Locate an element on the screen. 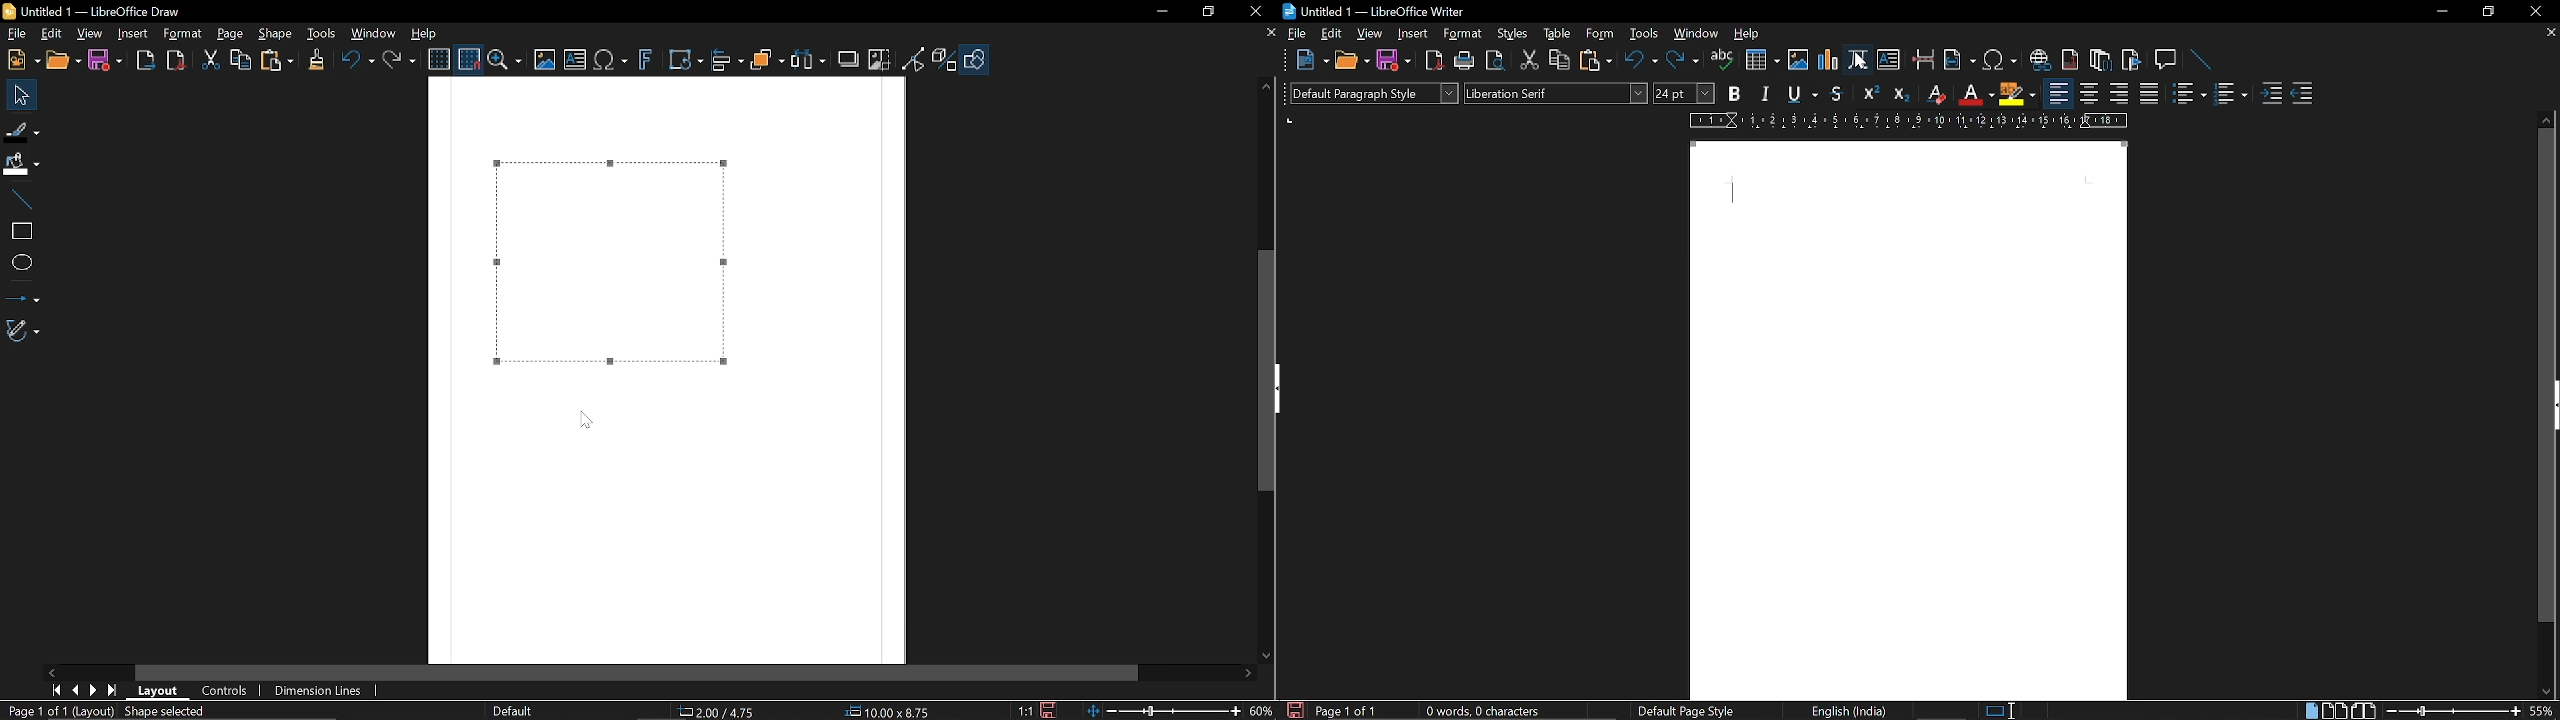 This screenshot has height=728, width=2576. Save is located at coordinates (103, 61).